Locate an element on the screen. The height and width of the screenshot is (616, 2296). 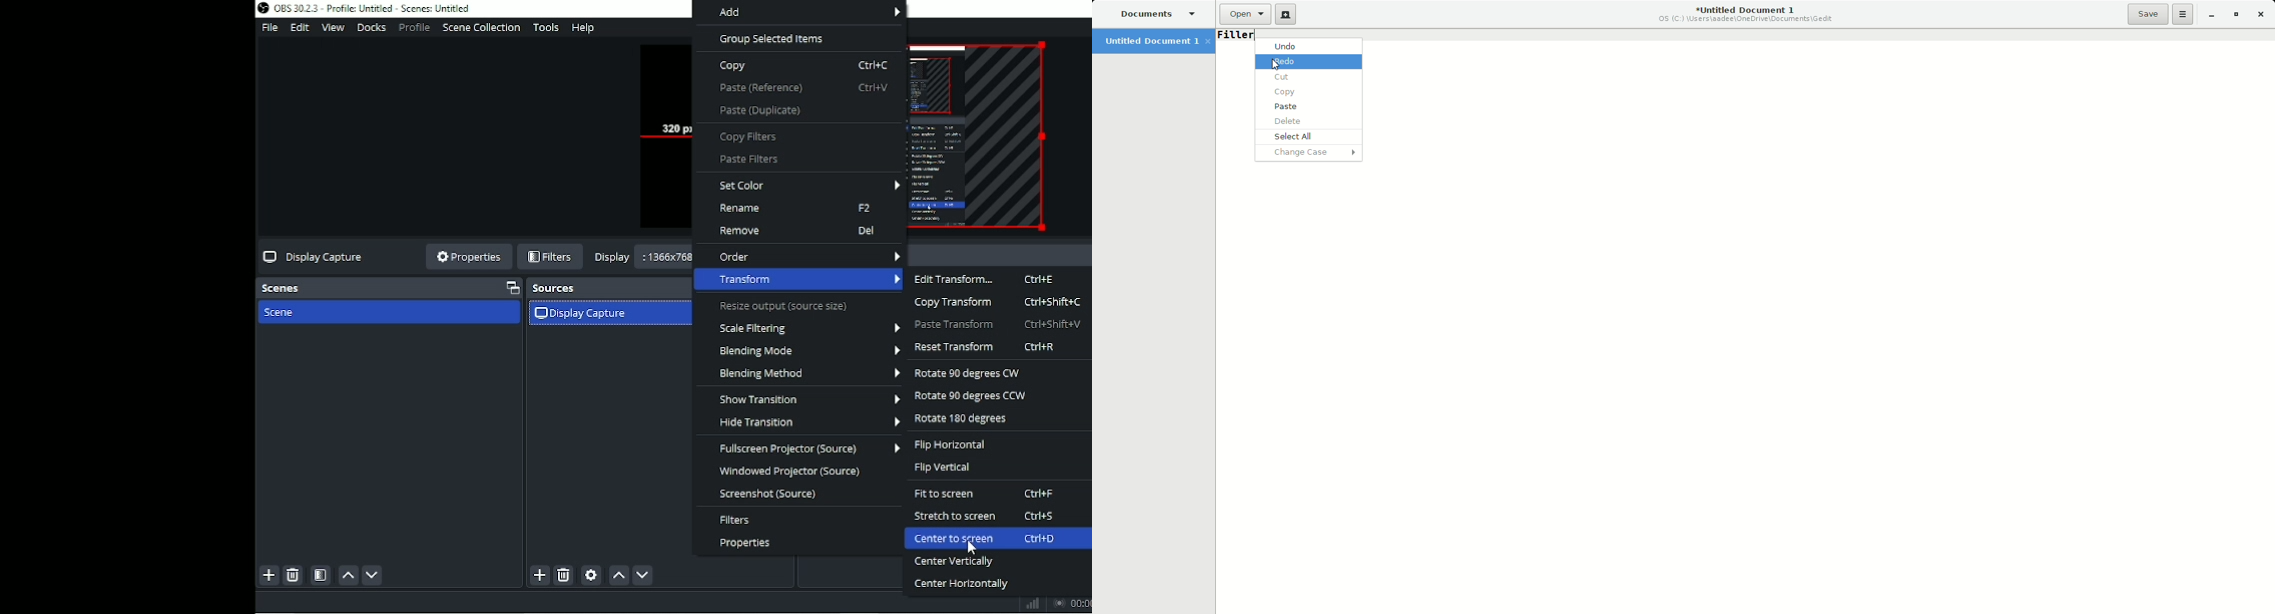
Copy is located at coordinates (1310, 94).